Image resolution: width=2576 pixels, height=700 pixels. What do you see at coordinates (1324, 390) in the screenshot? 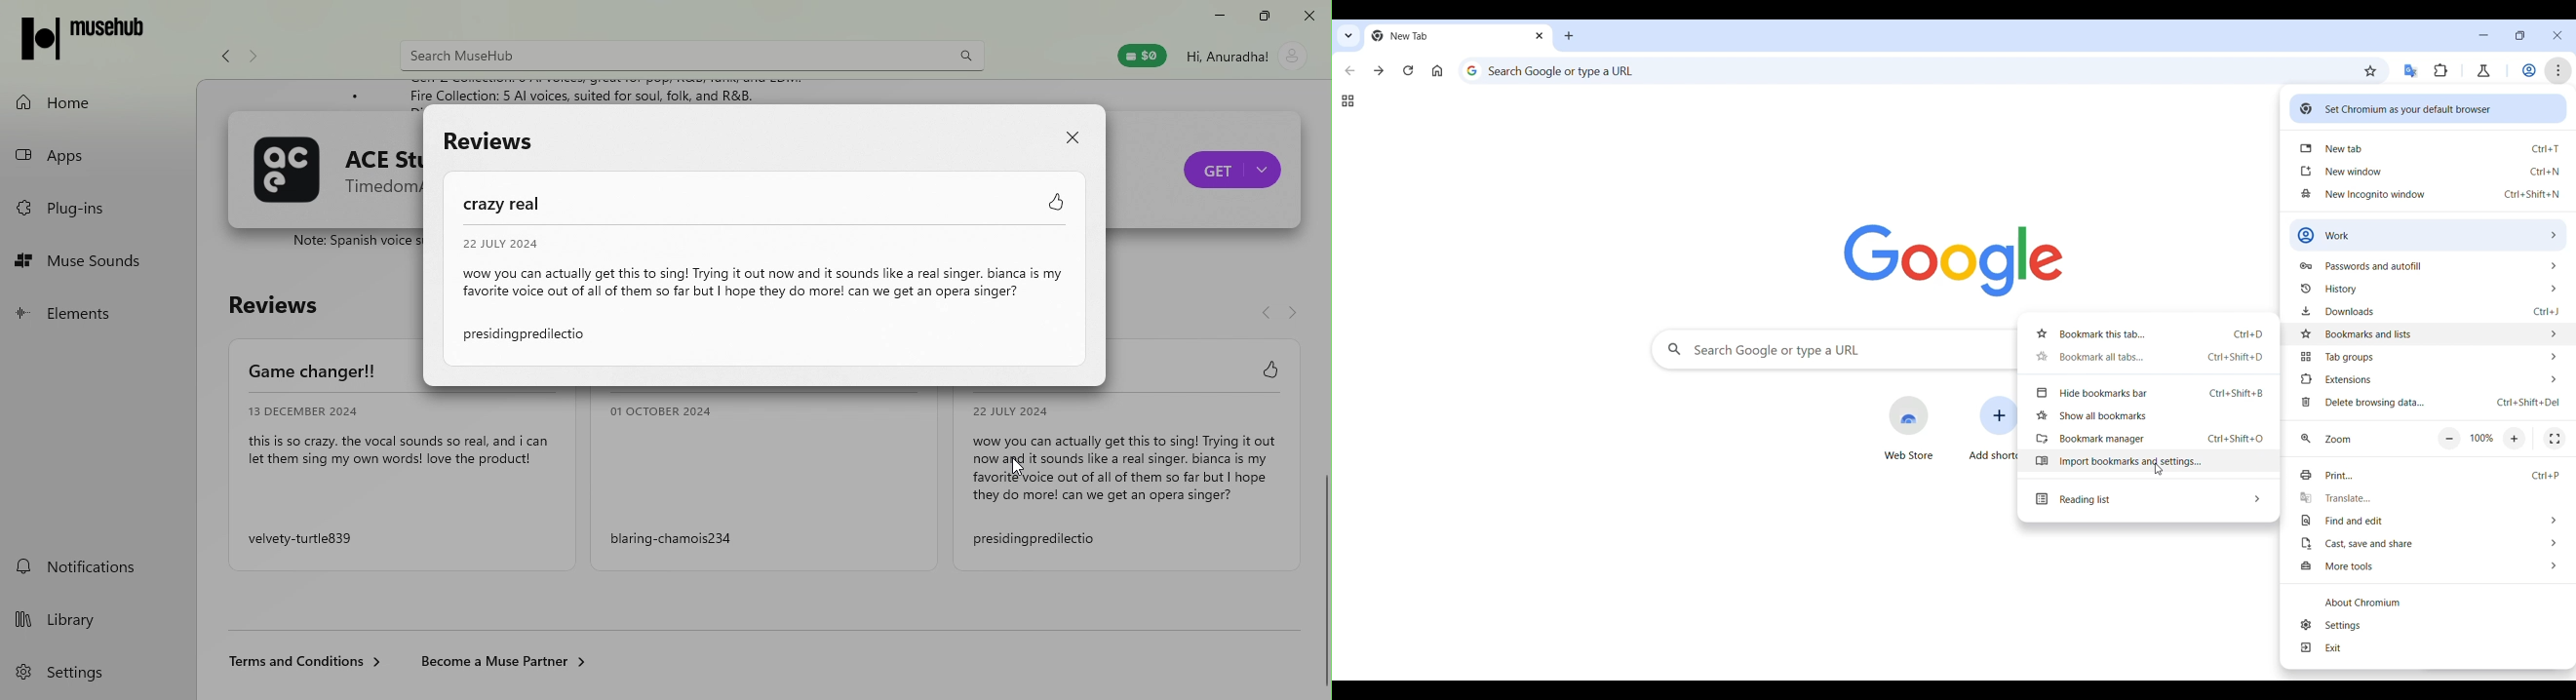
I see `Scroll bar` at bounding box center [1324, 390].